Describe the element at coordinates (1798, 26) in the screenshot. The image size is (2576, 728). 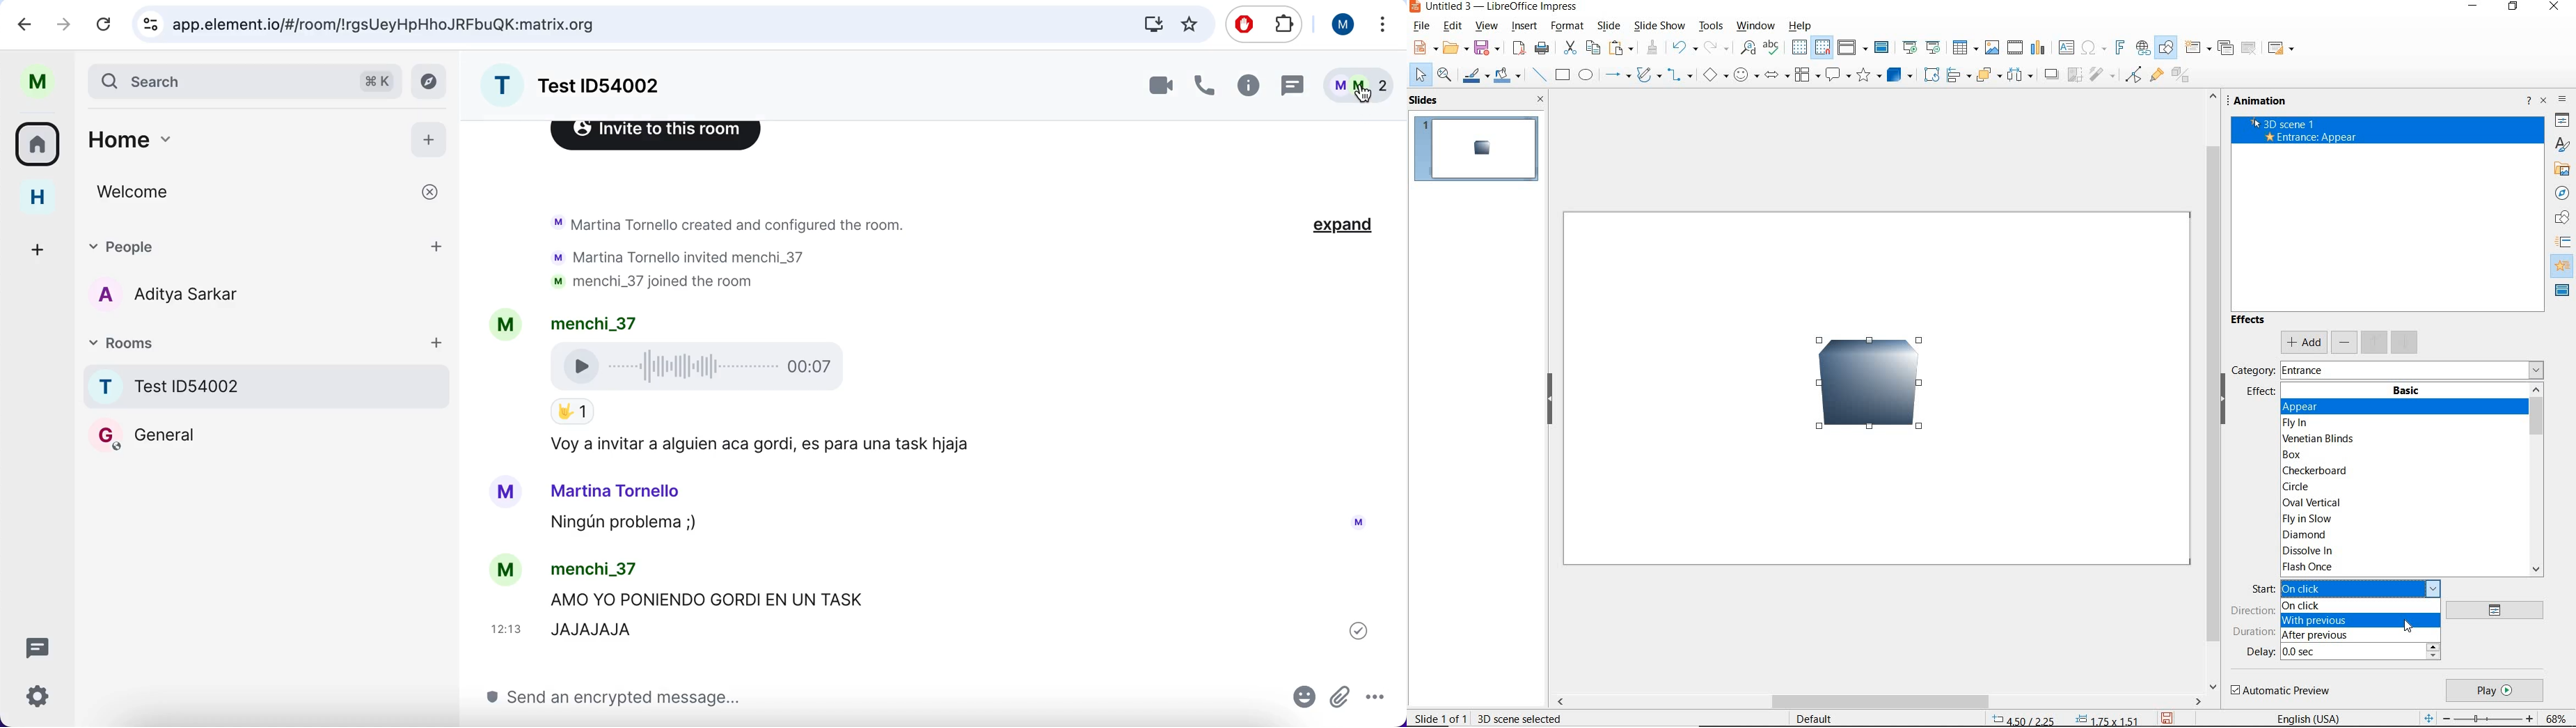
I see `help` at that location.